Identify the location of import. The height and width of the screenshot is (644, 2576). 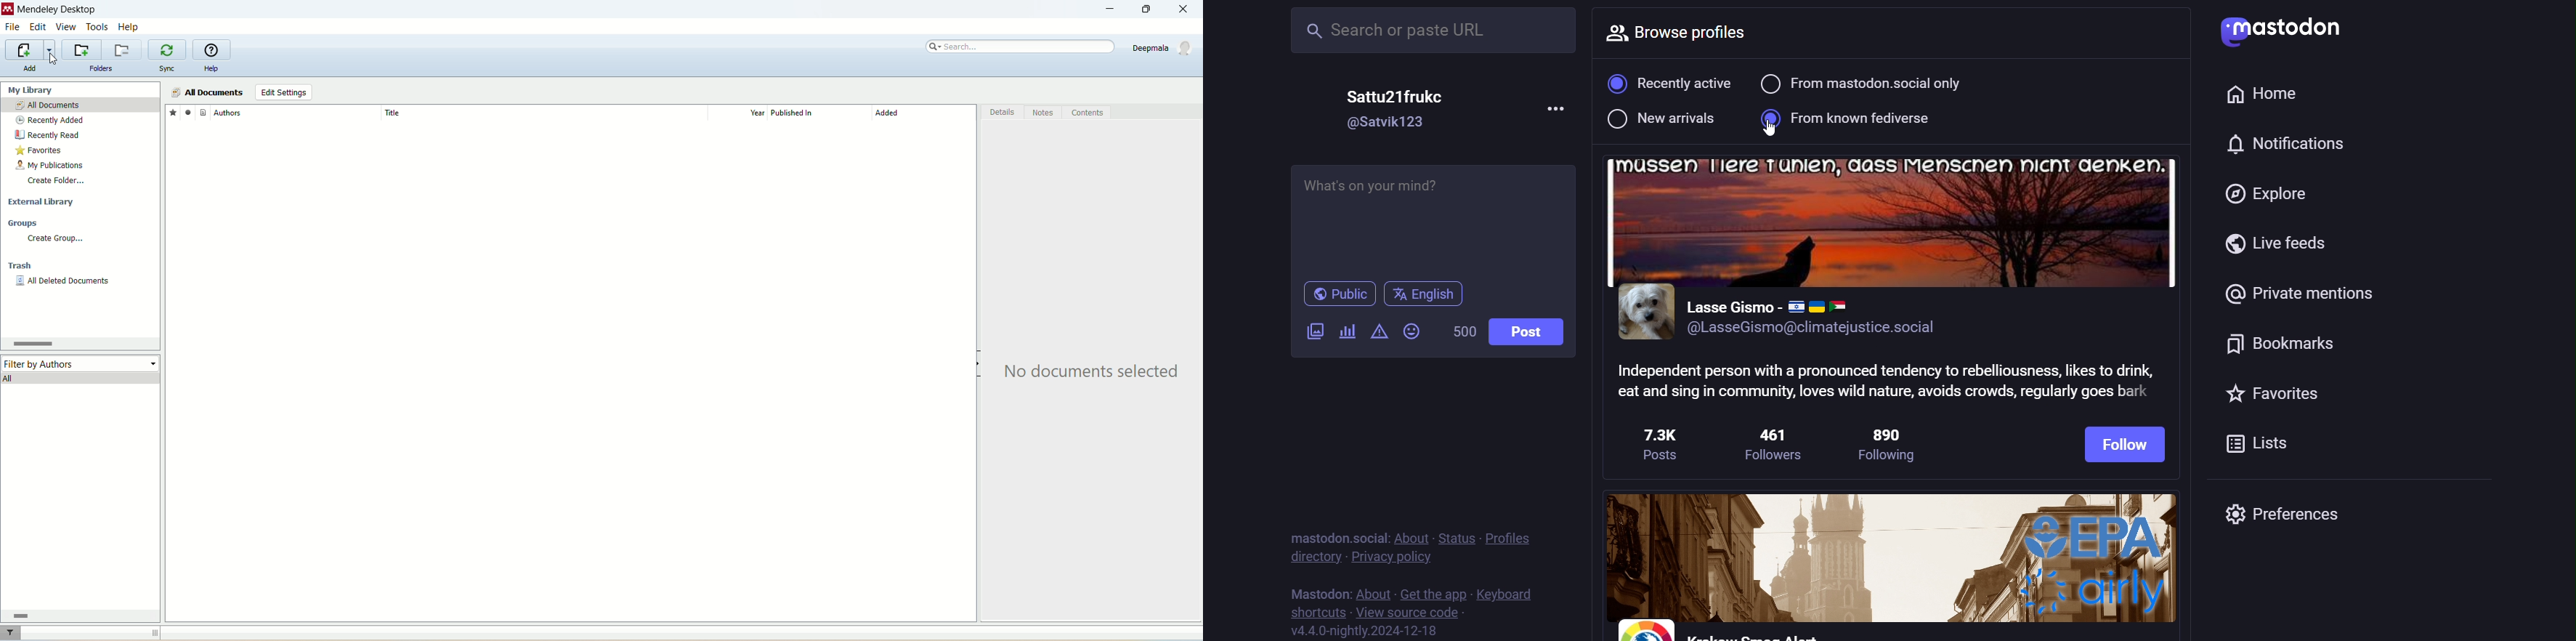
(28, 50).